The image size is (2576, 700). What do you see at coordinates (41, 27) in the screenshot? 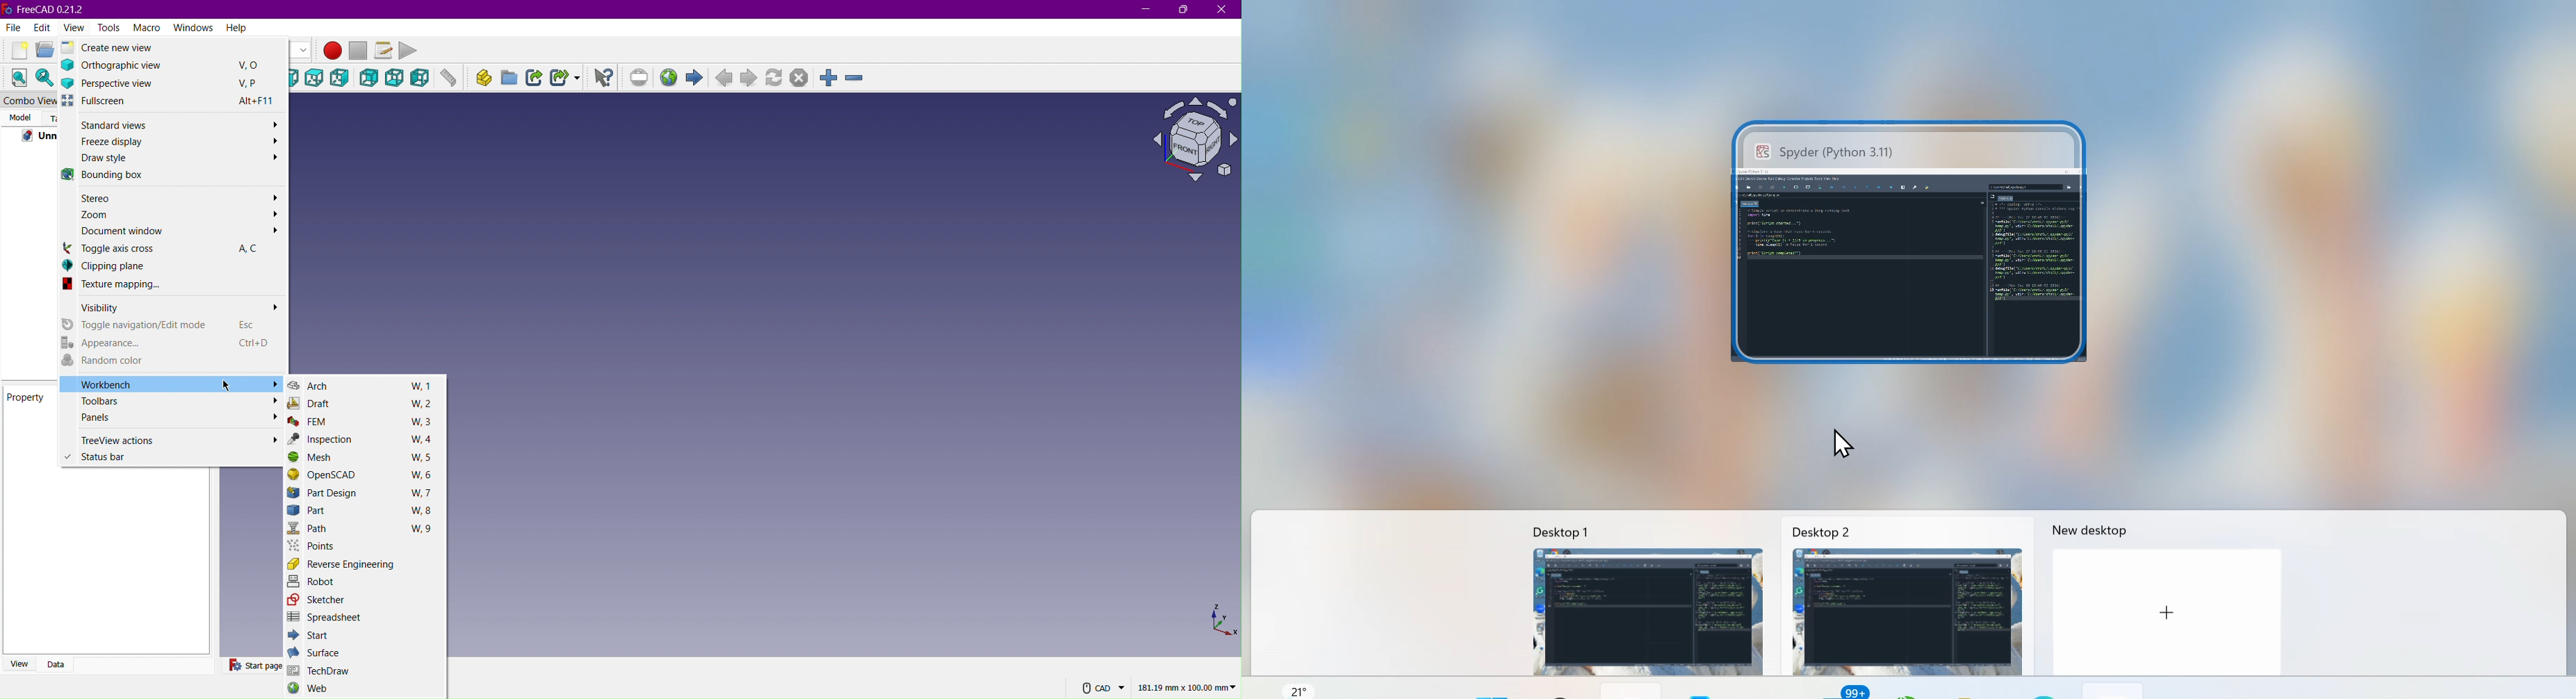
I see `Edit` at bounding box center [41, 27].